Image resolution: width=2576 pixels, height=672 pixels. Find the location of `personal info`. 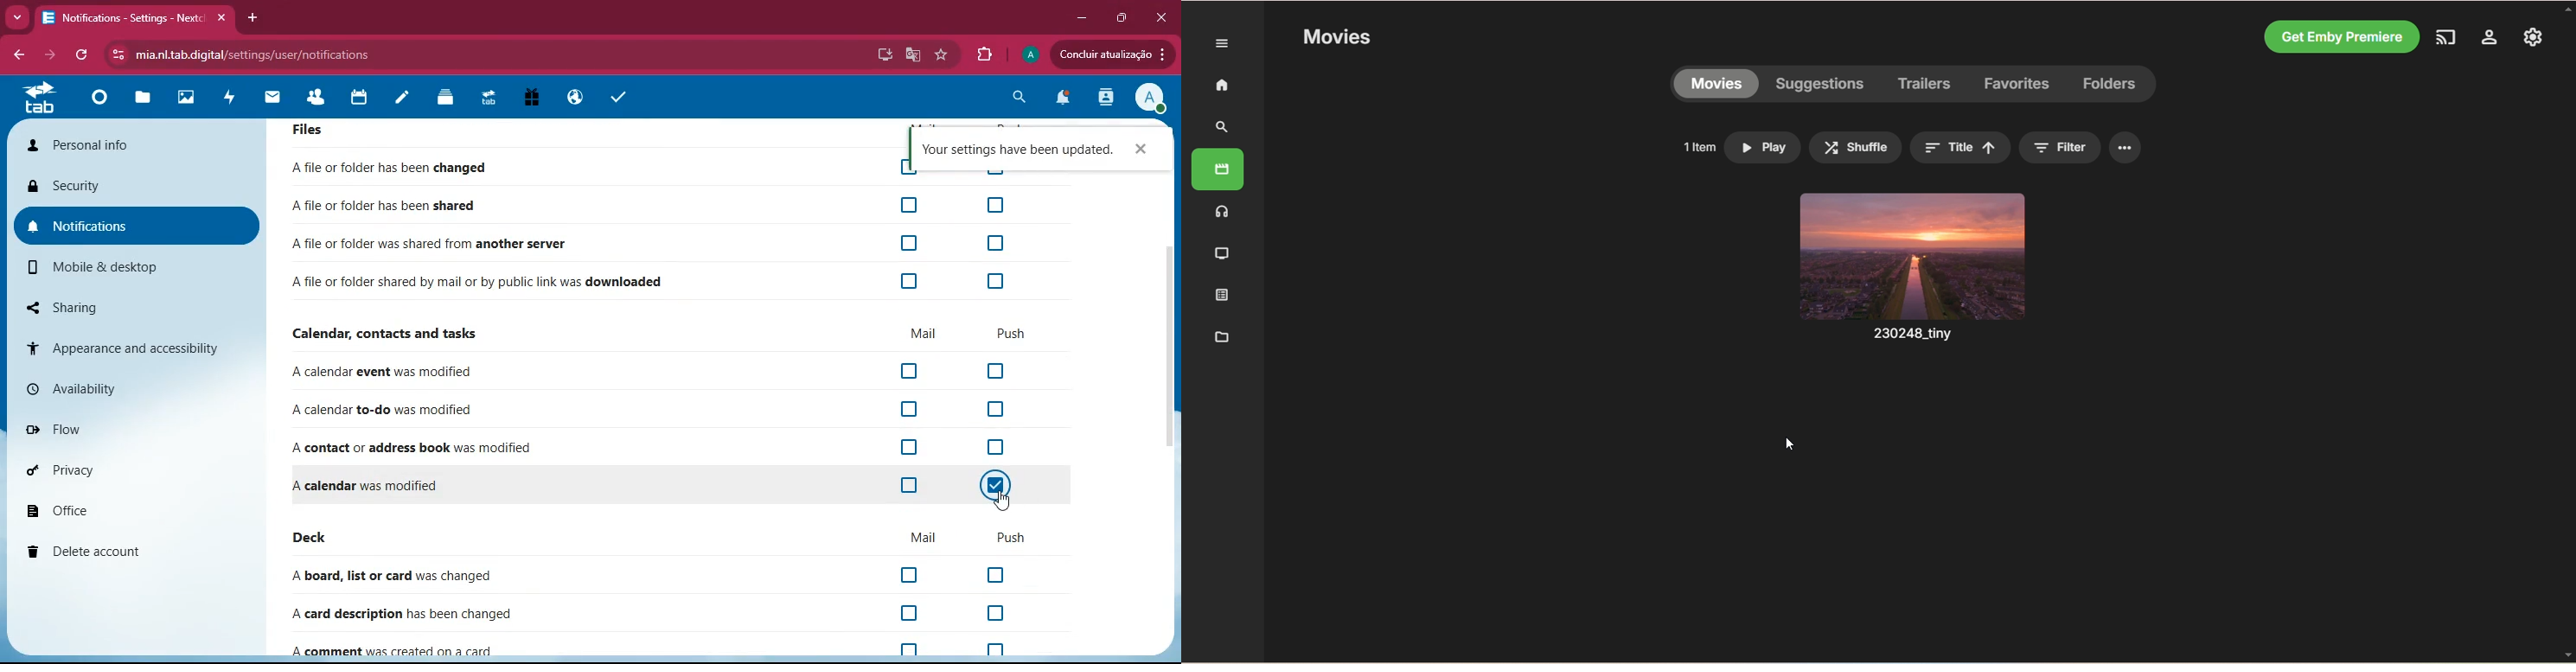

personal info is located at coordinates (137, 147).